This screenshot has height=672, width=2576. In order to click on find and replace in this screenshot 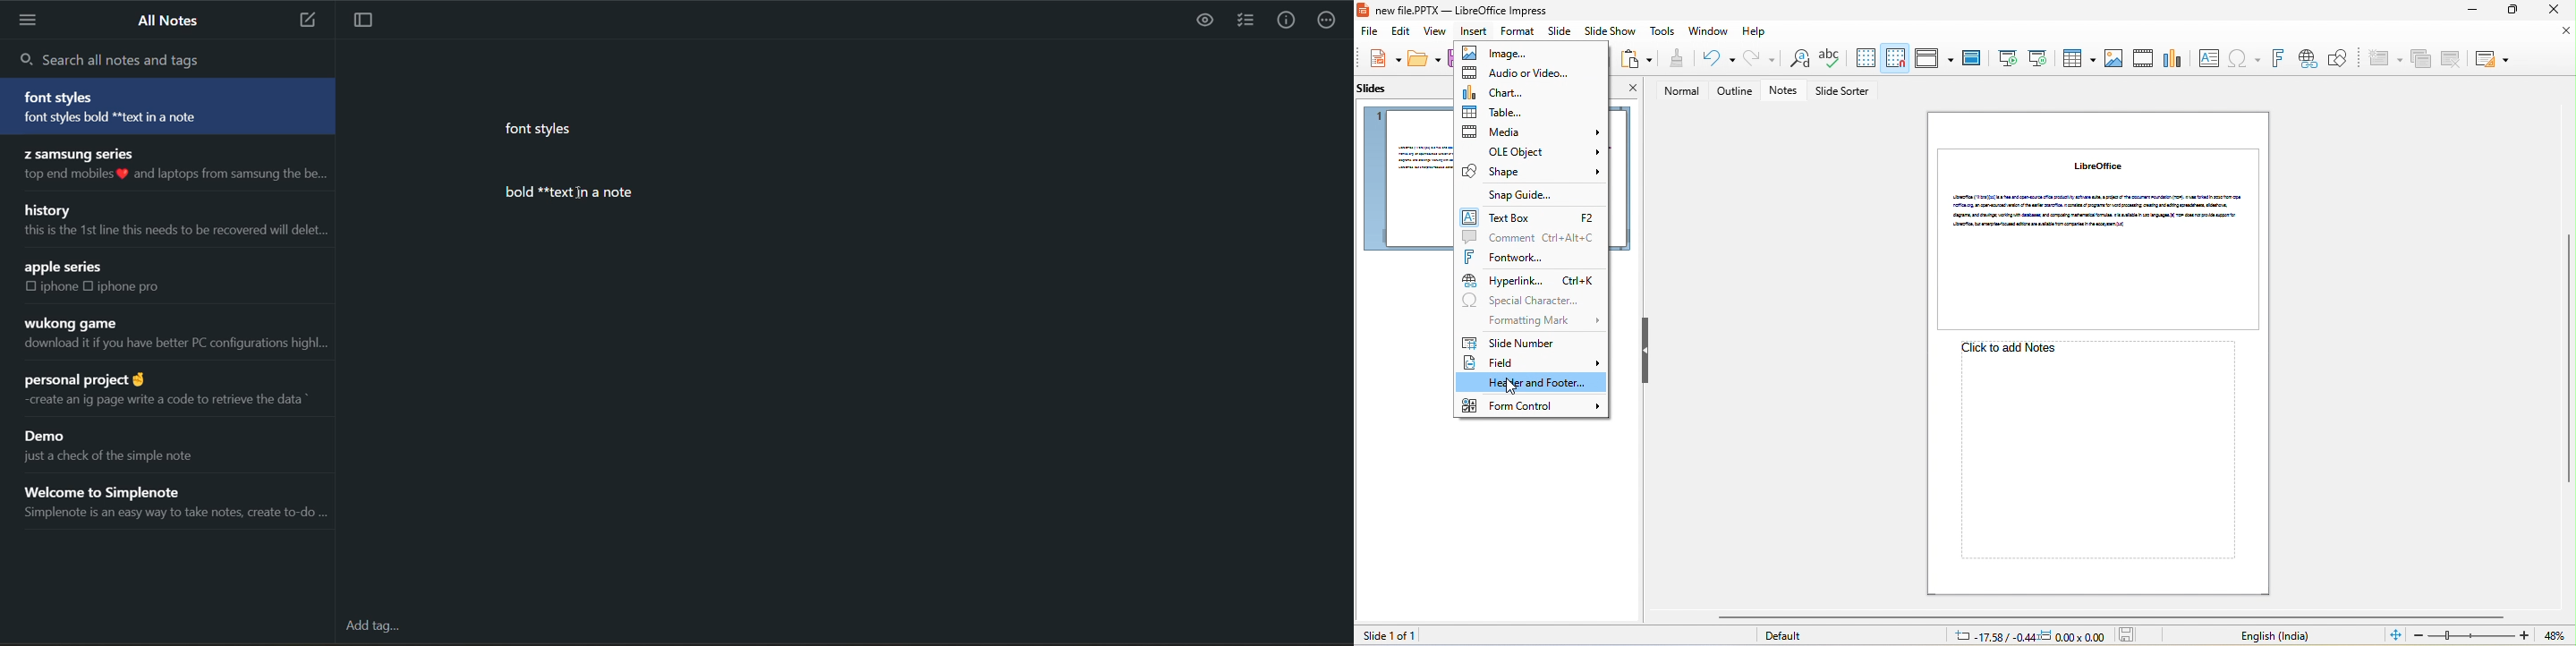, I will do `click(1796, 60)`.